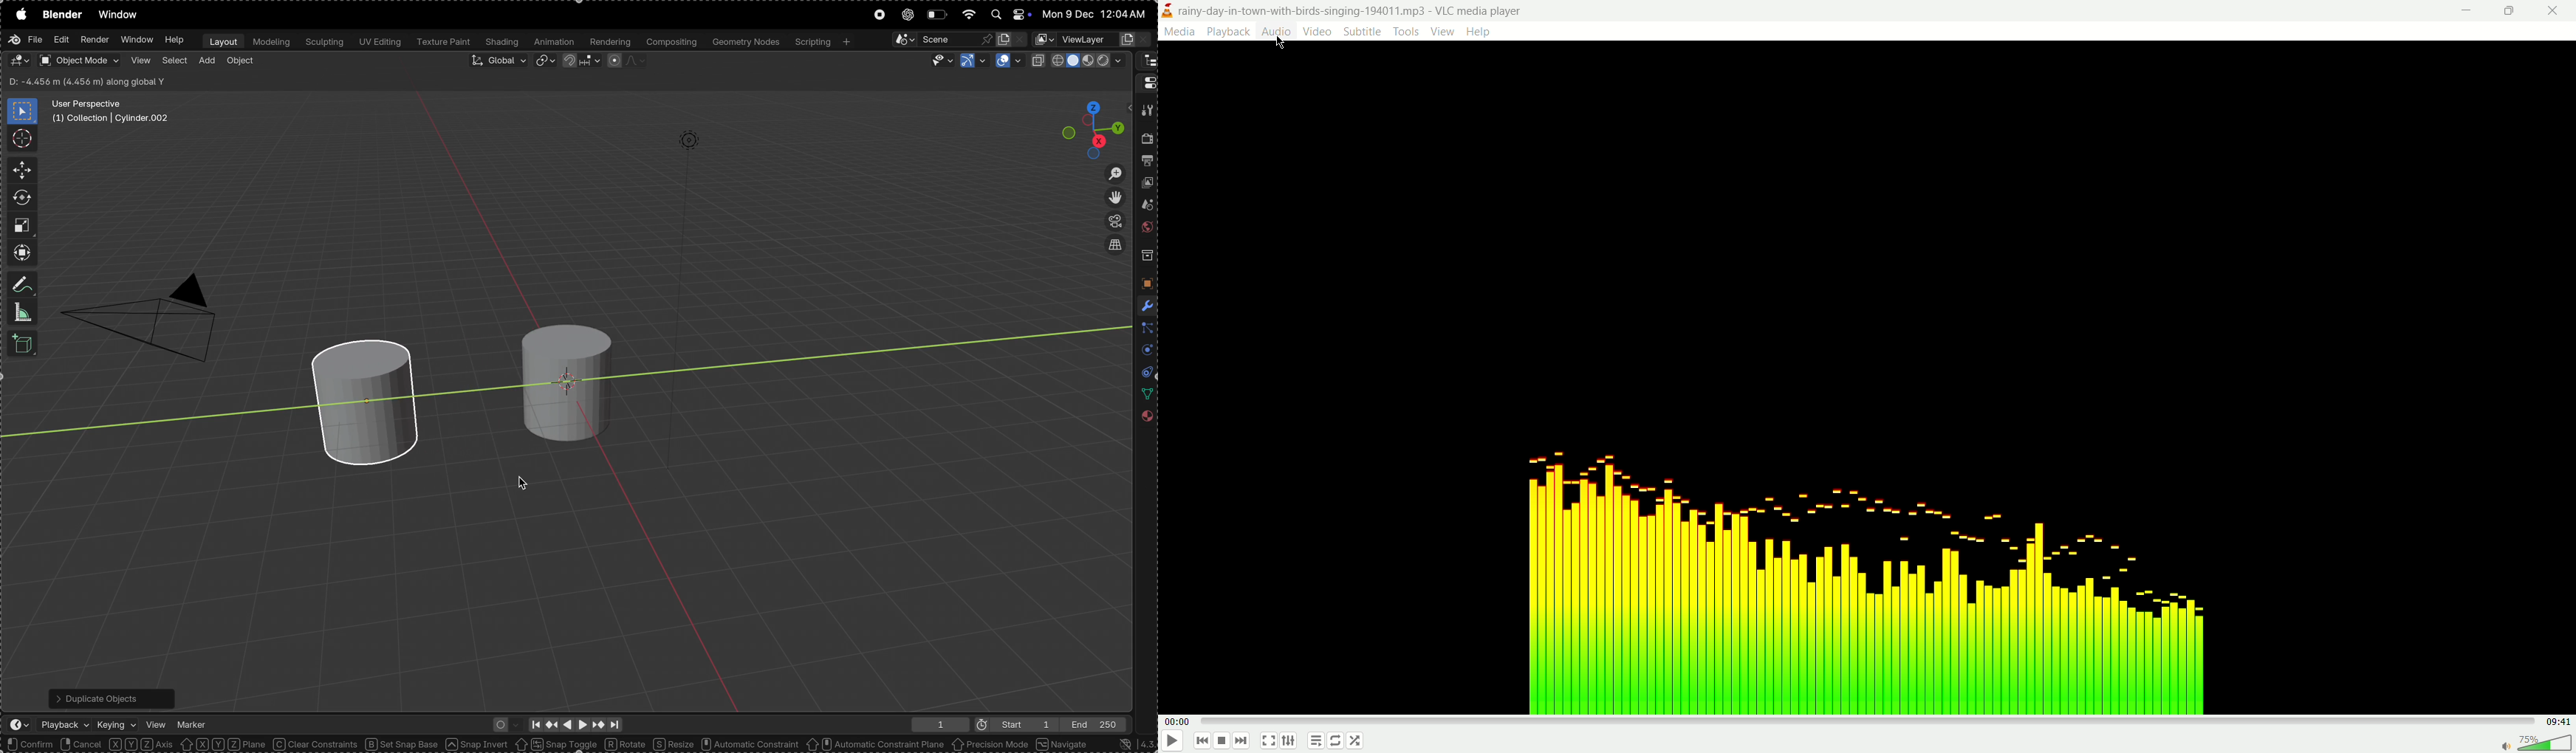  Describe the element at coordinates (1145, 328) in the screenshot. I see `particles` at that location.